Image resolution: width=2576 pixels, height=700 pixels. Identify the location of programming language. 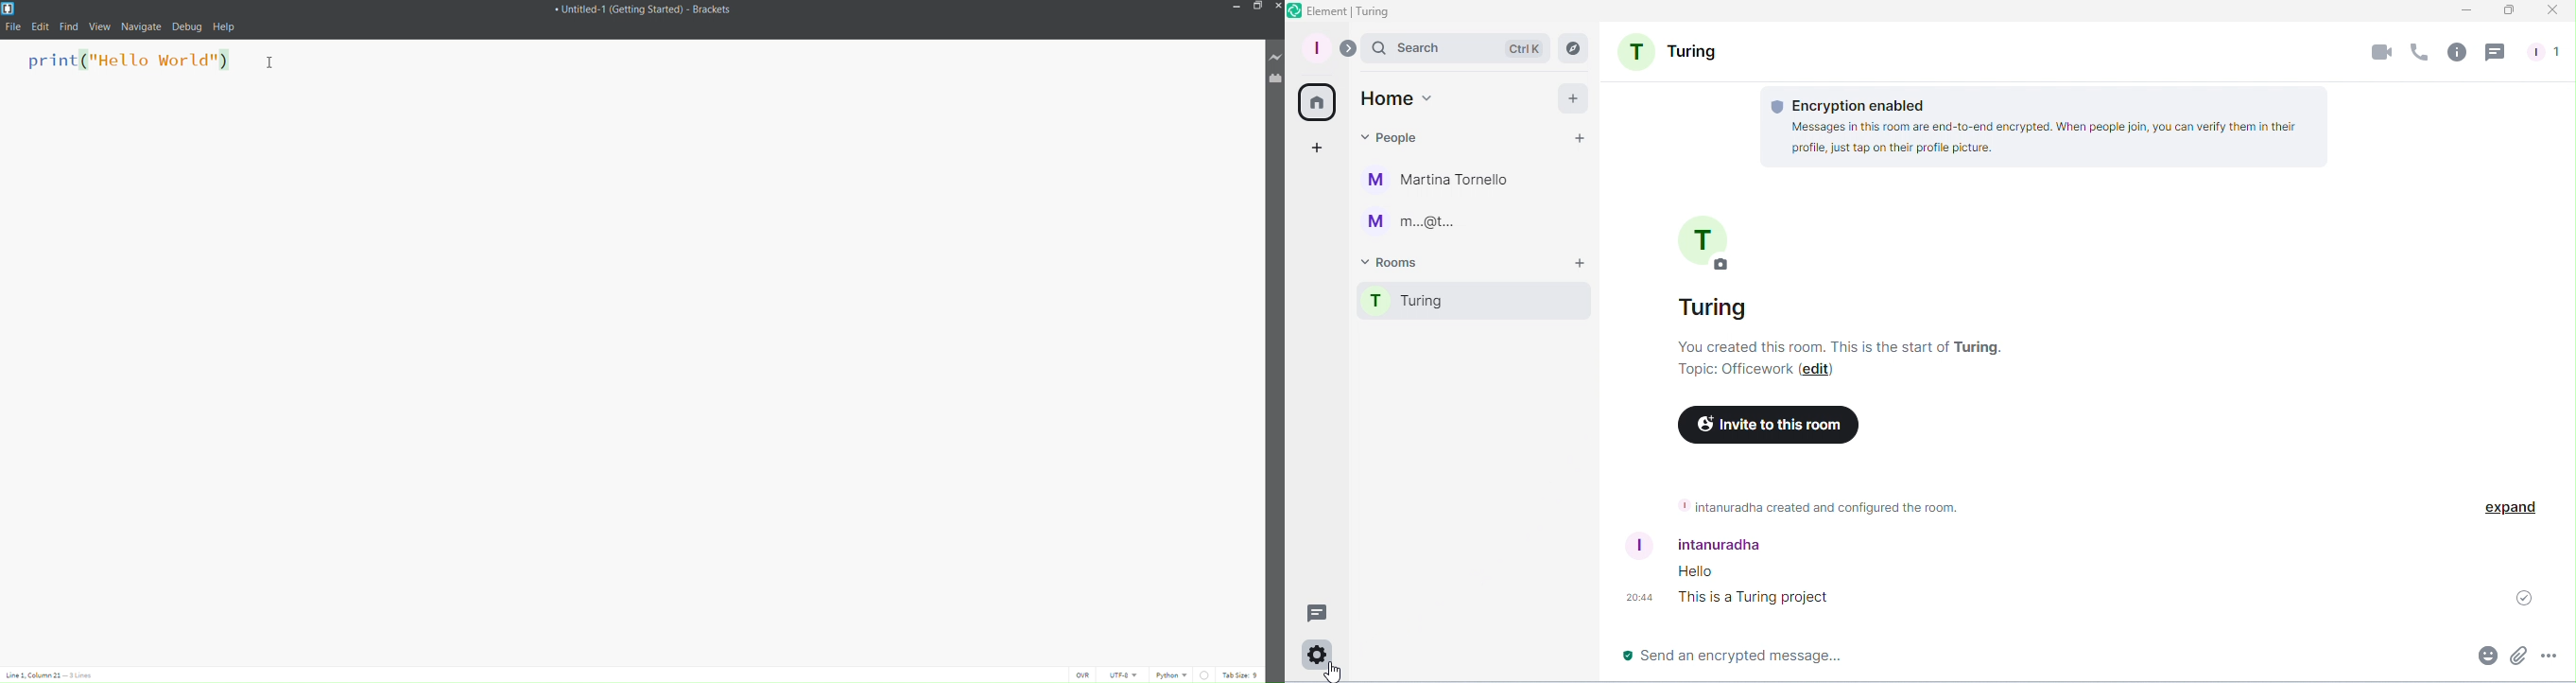
(1172, 674).